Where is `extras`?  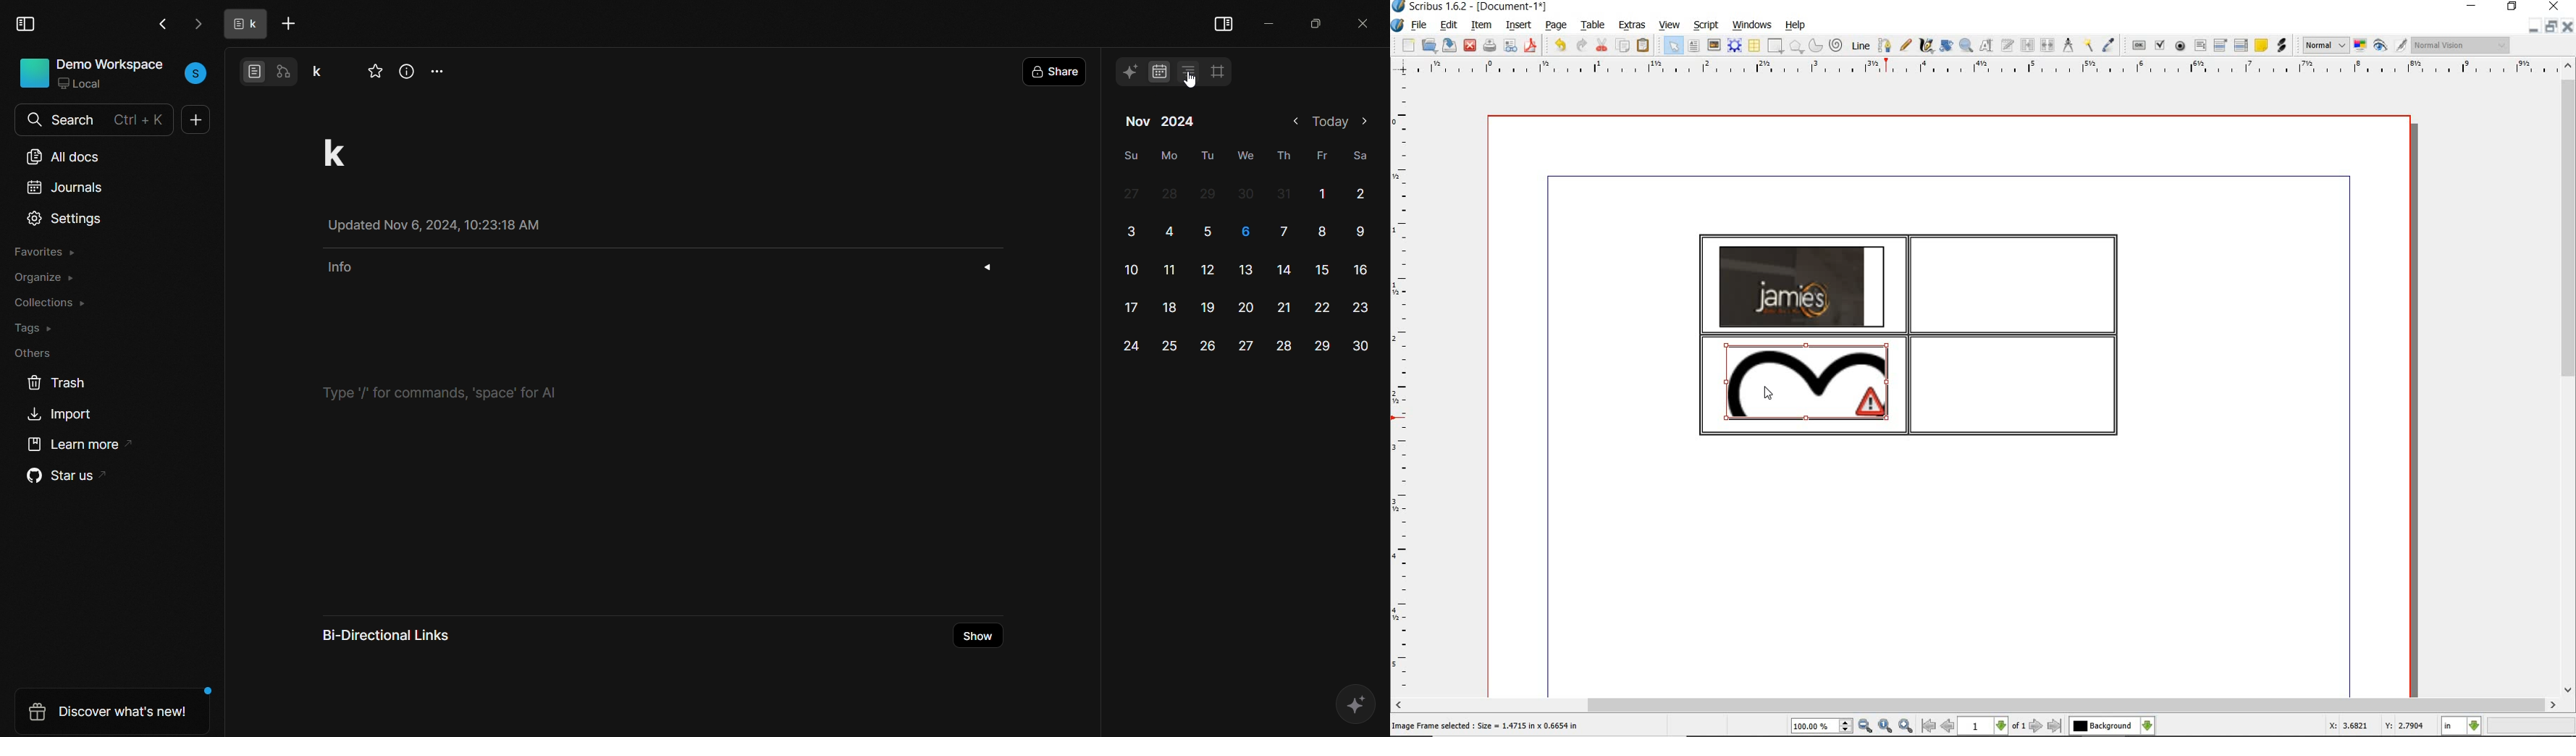
extras is located at coordinates (1632, 25).